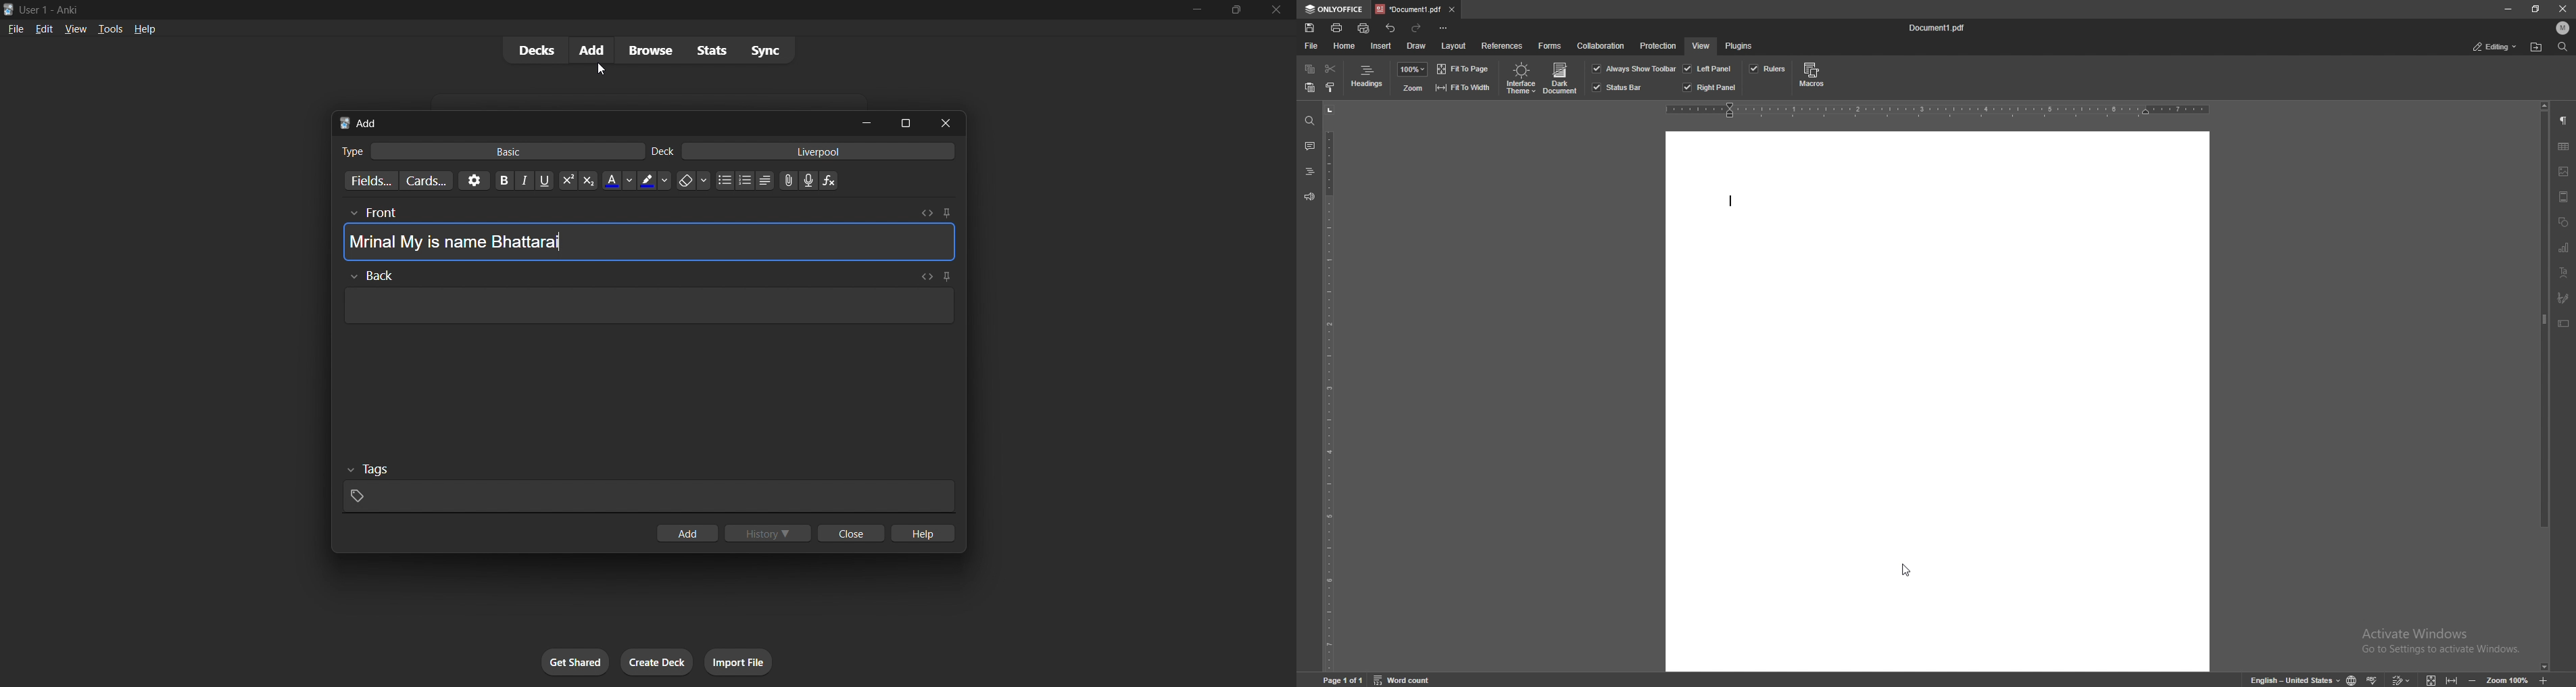 Image resolution: width=2576 pixels, height=700 pixels. What do you see at coordinates (689, 181) in the screenshot?
I see `erase formatting` at bounding box center [689, 181].